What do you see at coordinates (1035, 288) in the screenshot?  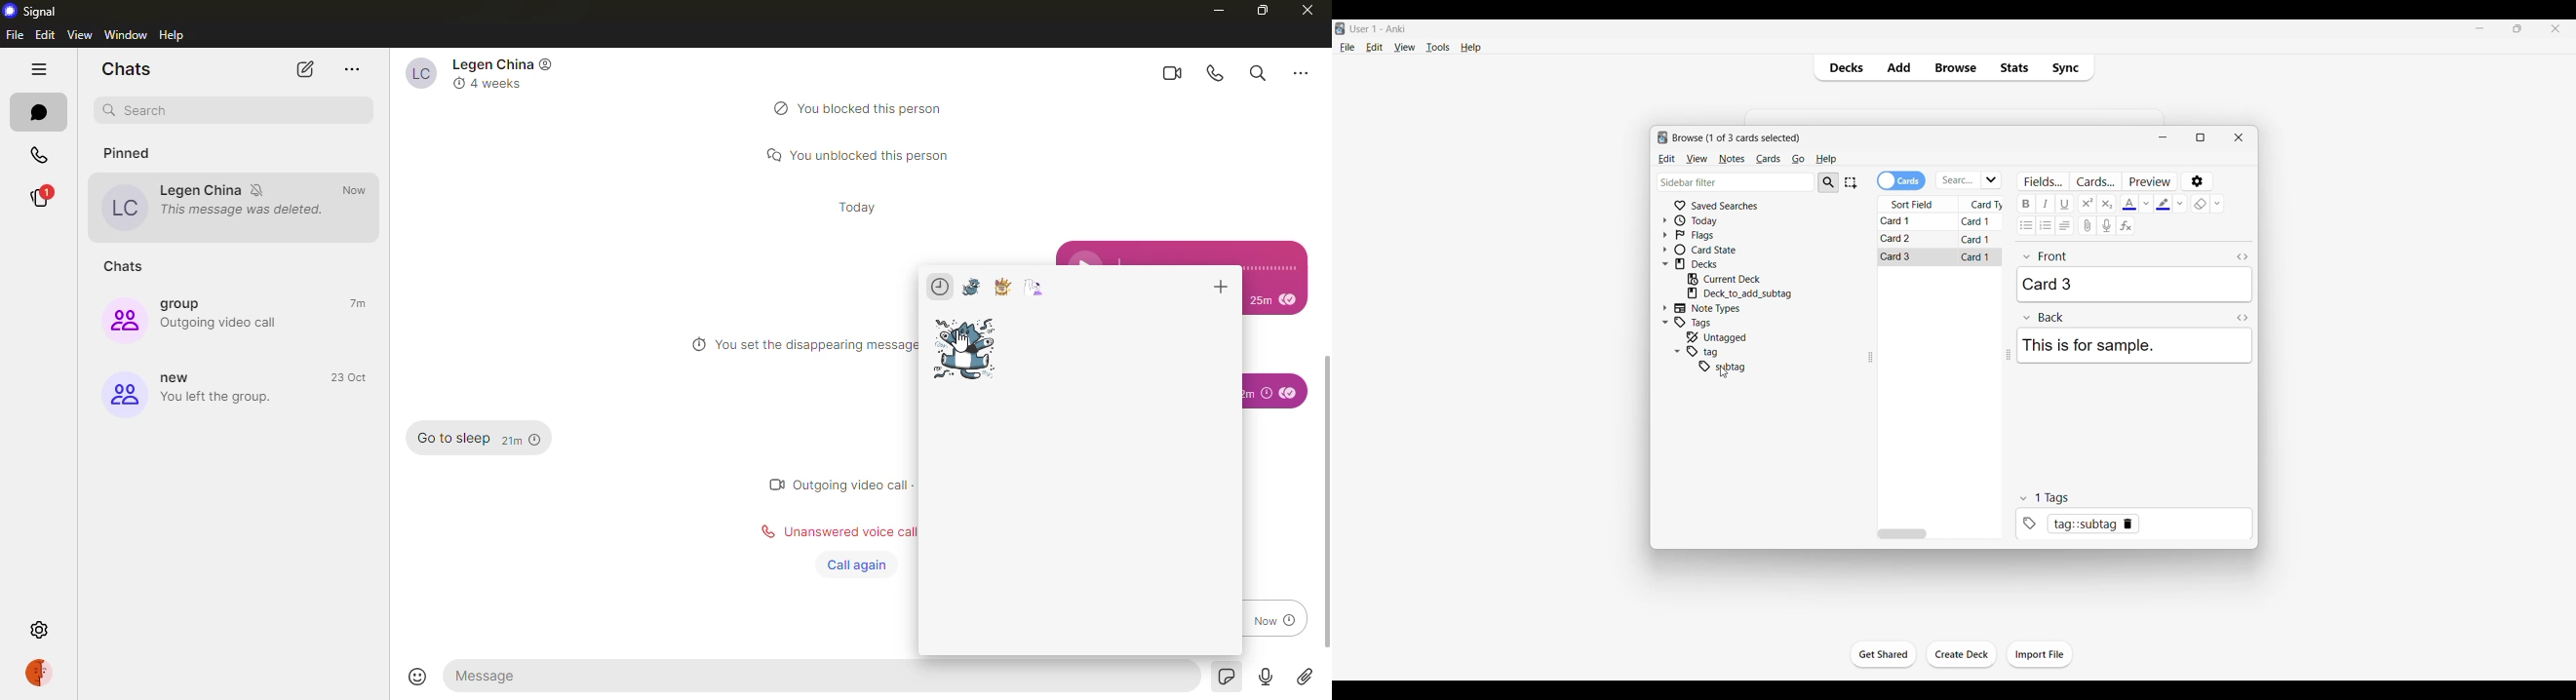 I see `sticker type` at bounding box center [1035, 288].